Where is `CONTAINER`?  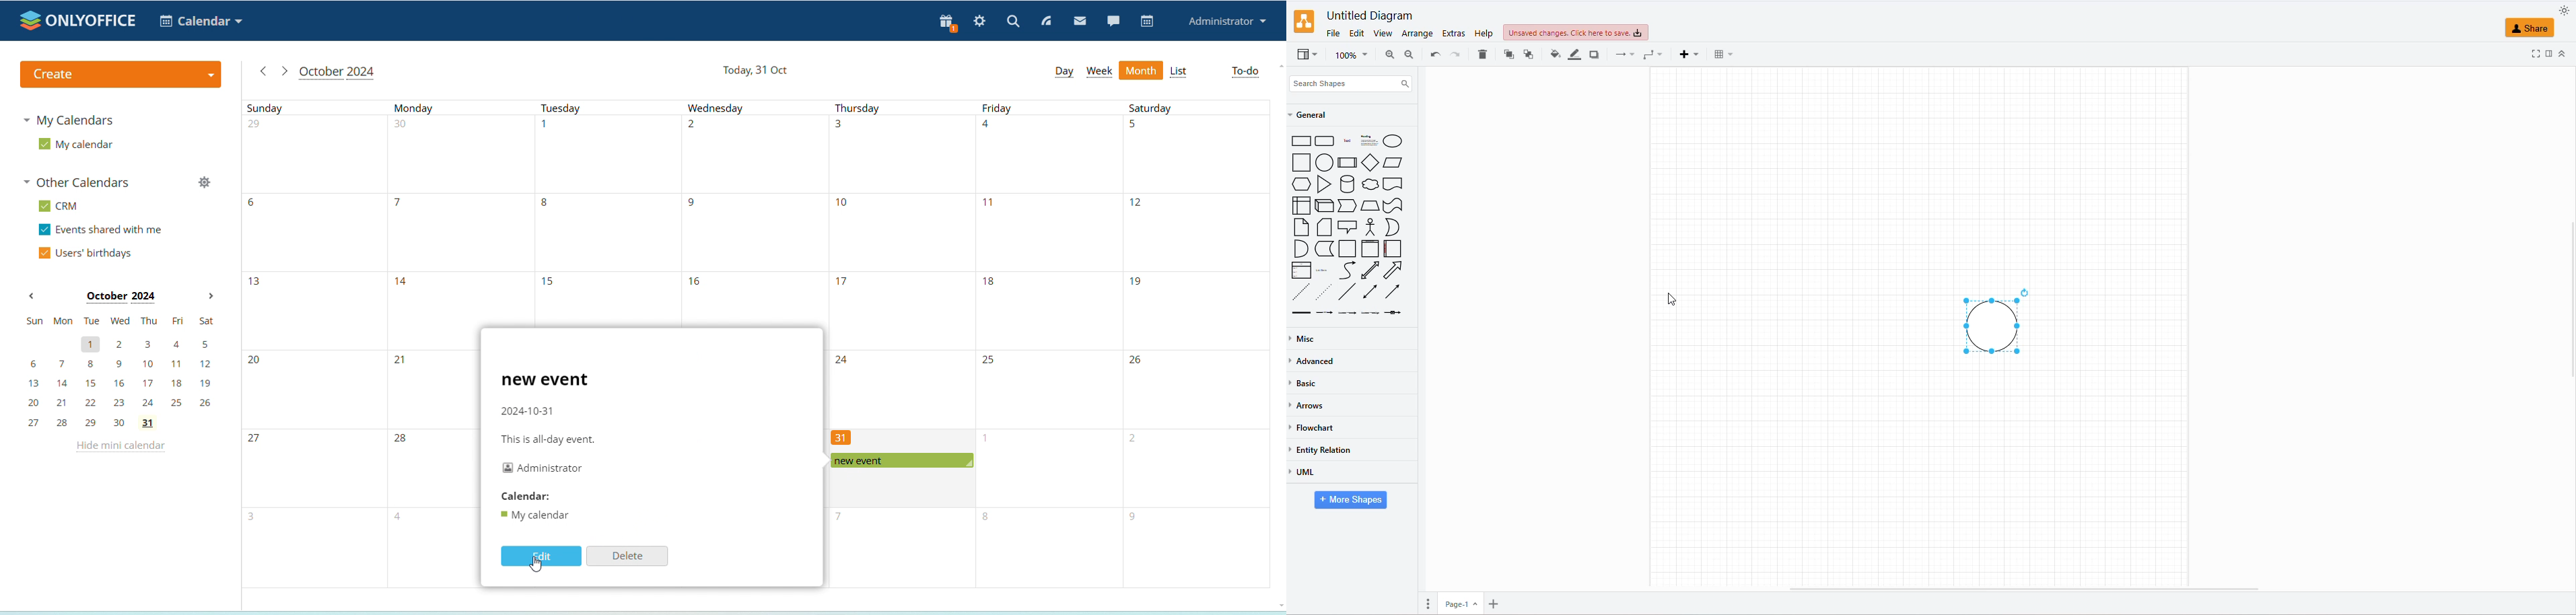
CONTAINER is located at coordinates (1368, 248).